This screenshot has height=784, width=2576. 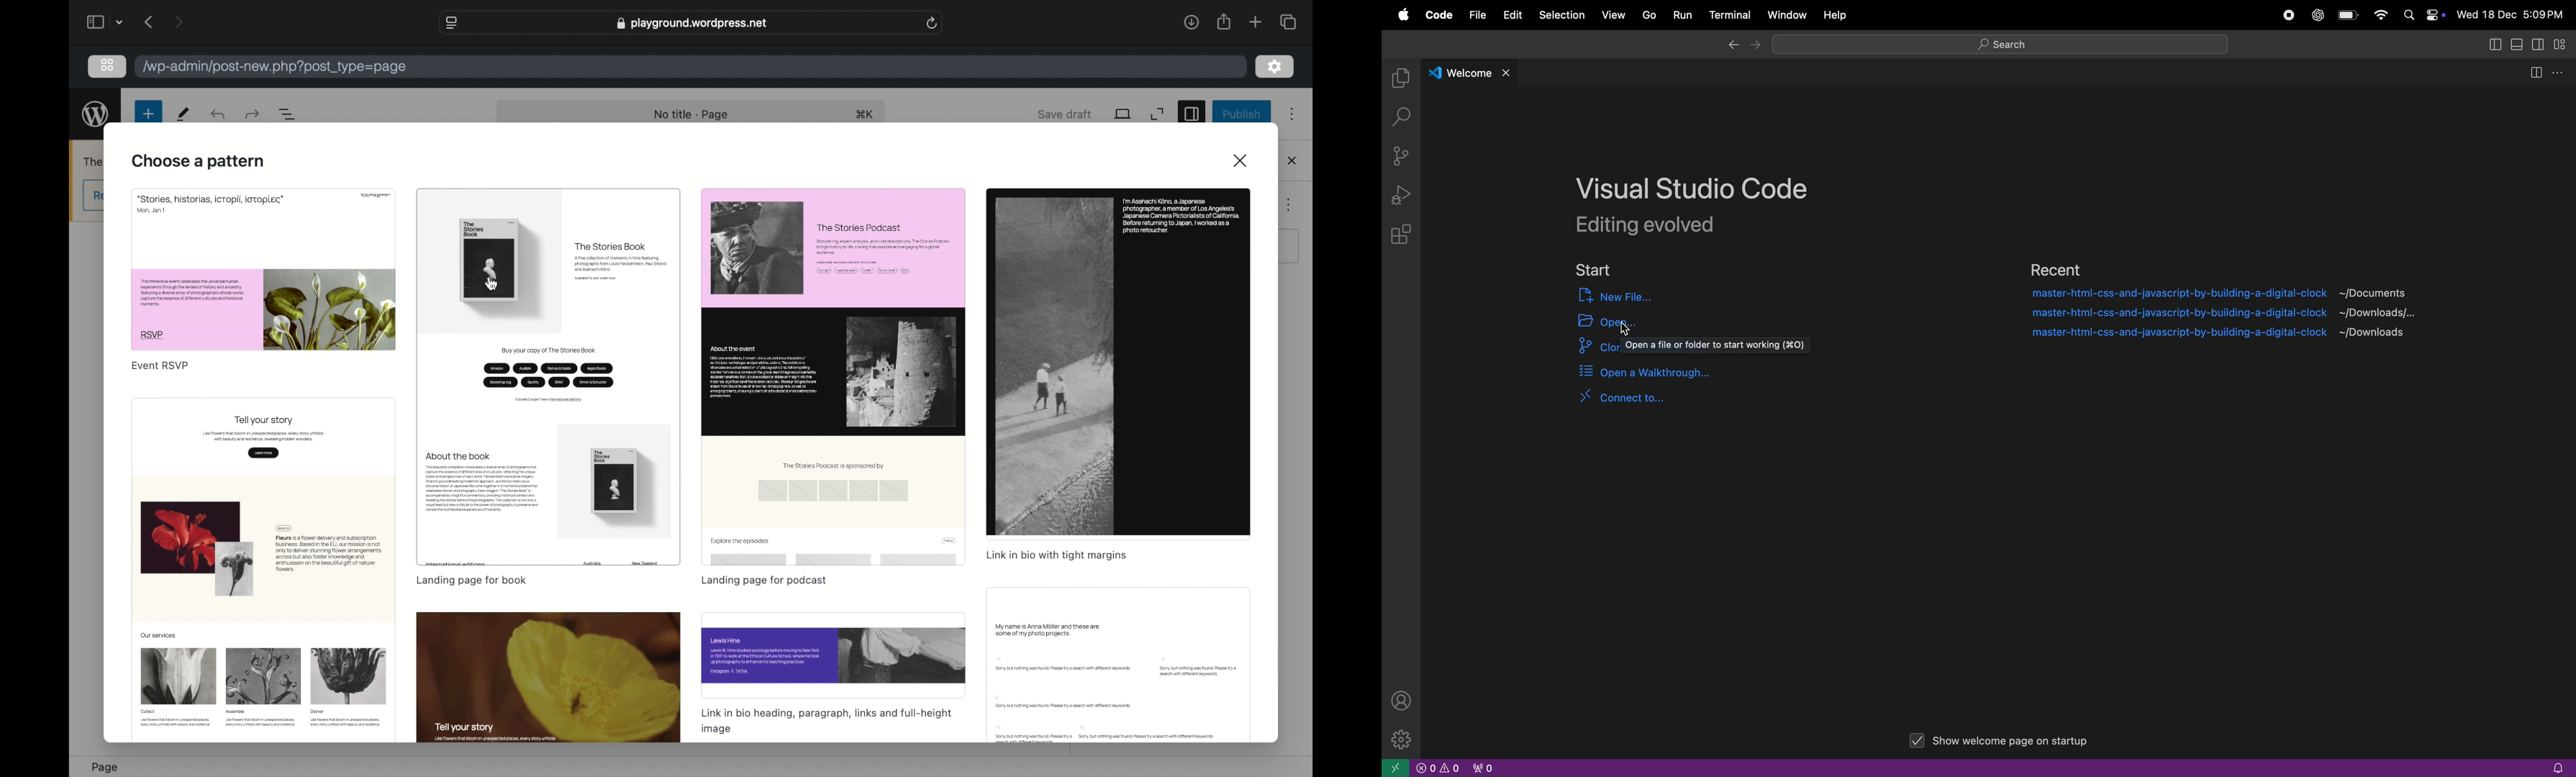 I want to click on playground.wordpress.net, so click(x=693, y=23).